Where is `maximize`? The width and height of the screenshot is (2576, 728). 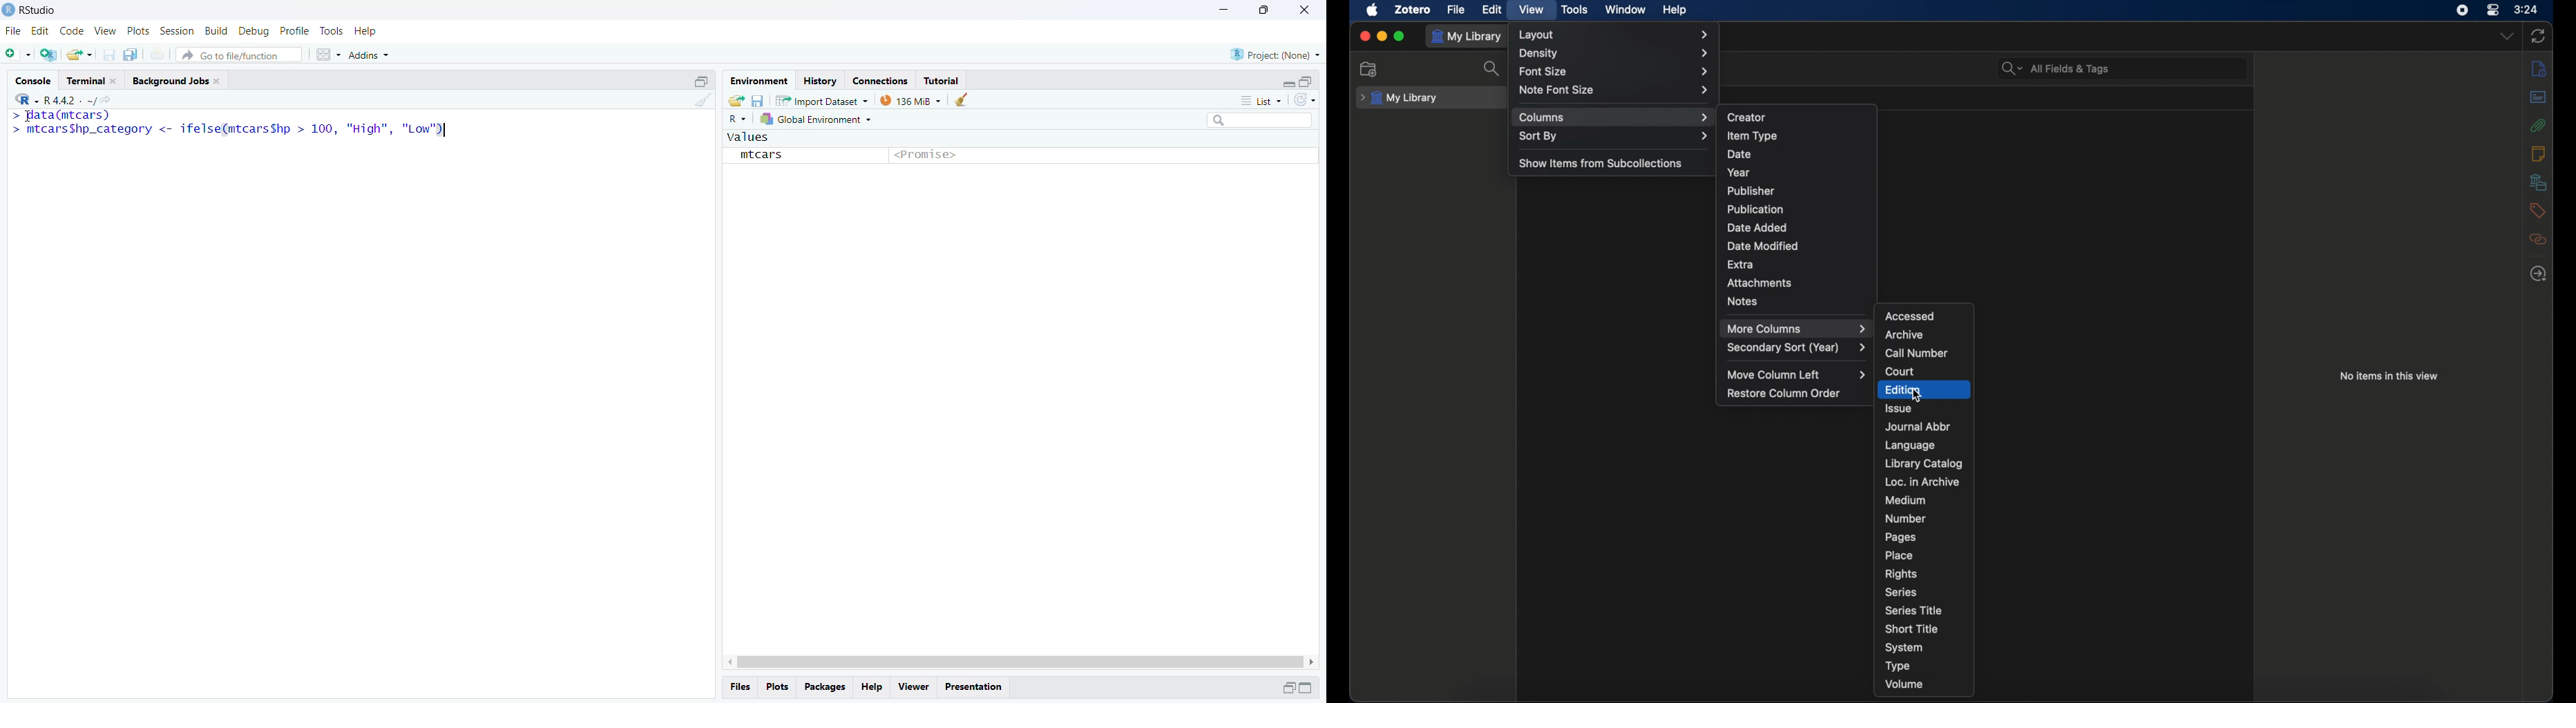
maximize is located at coordinates (1401, 36).